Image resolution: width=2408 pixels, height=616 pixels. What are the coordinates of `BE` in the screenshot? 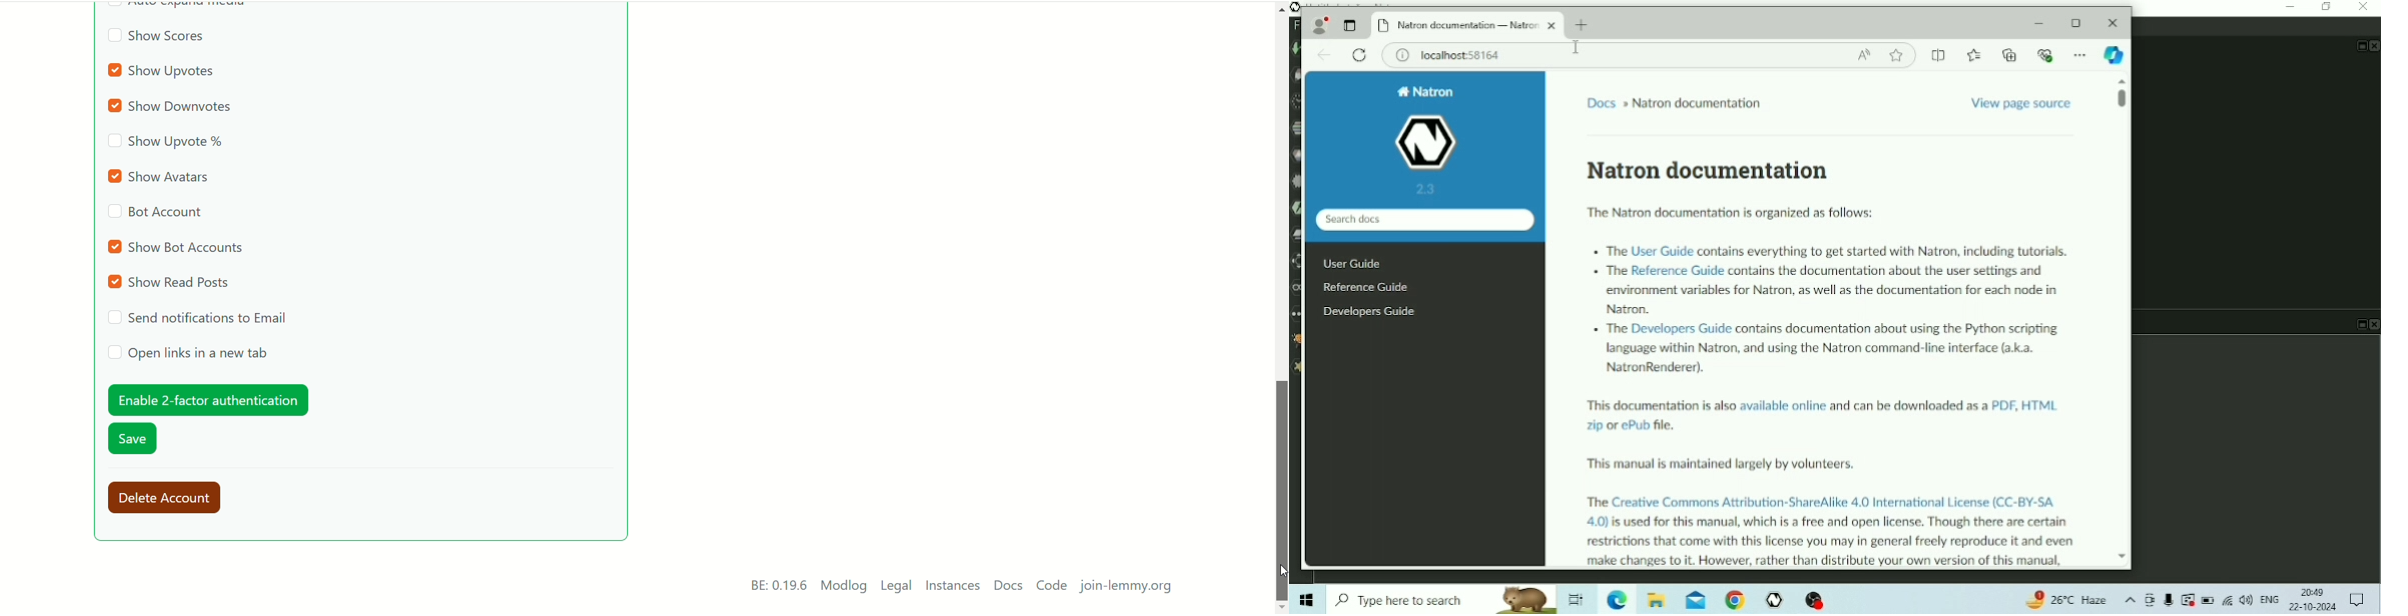 It's located at (777, 586).